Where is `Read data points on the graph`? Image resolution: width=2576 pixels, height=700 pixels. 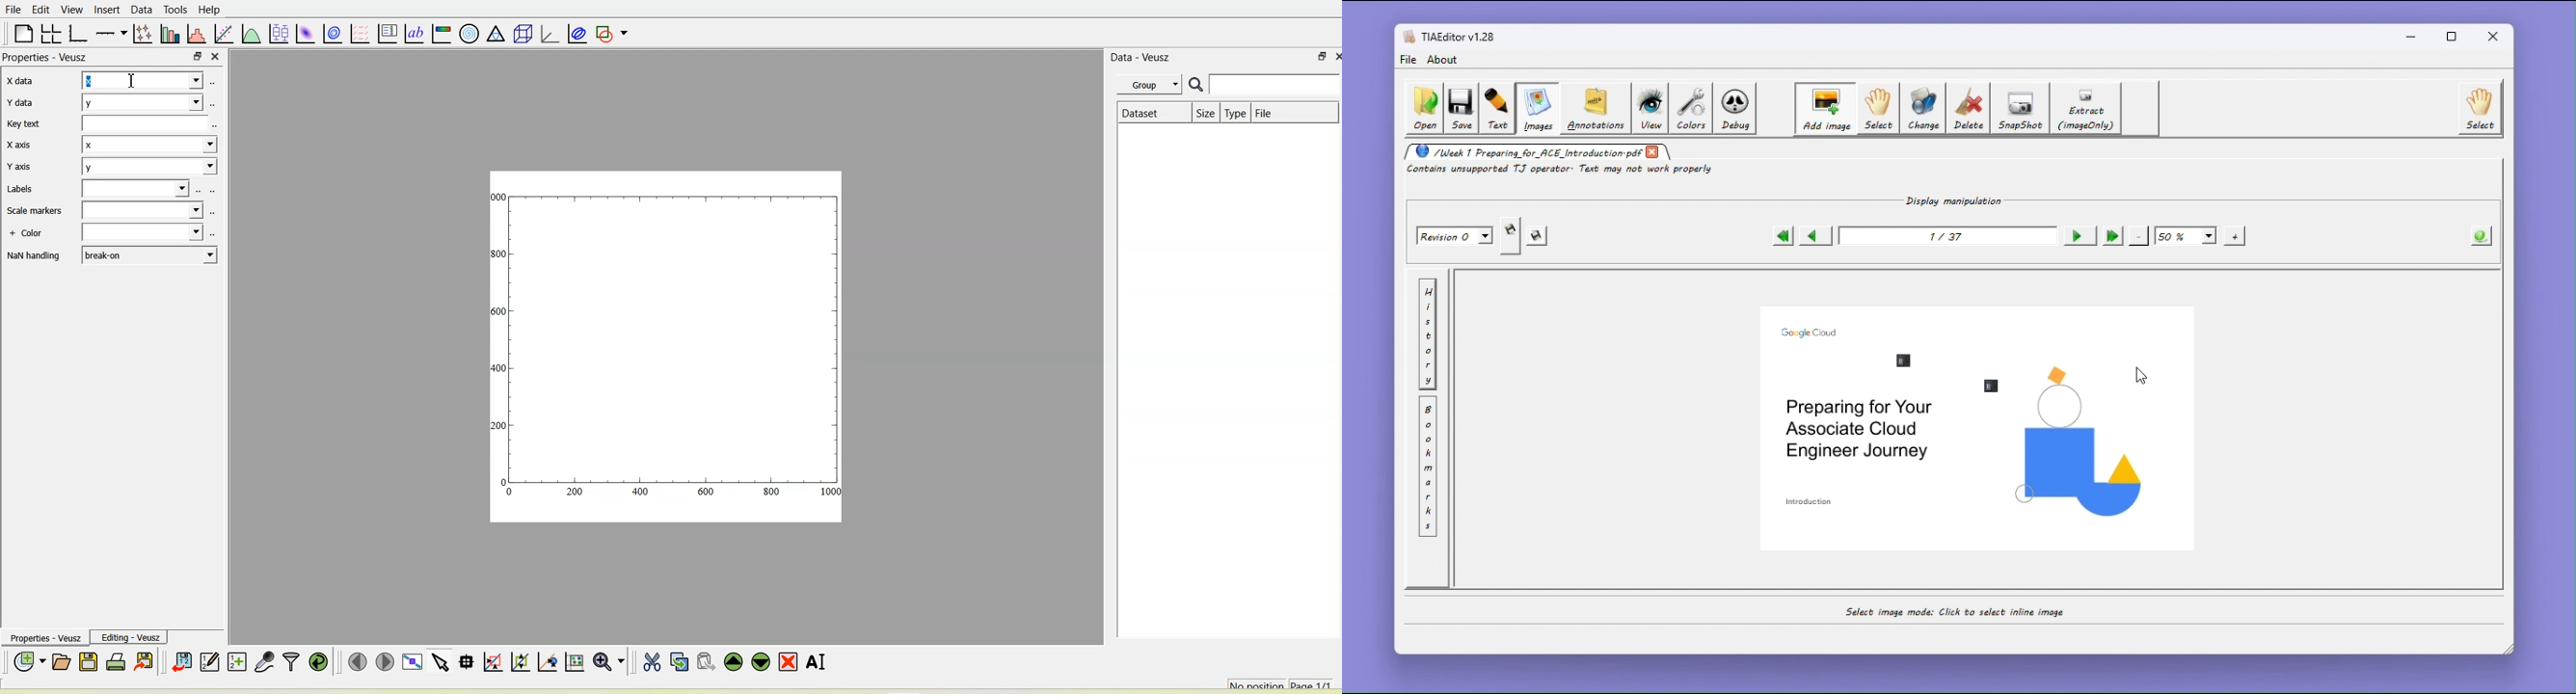
Read data points on the graph is located at coordinates (466, 662).